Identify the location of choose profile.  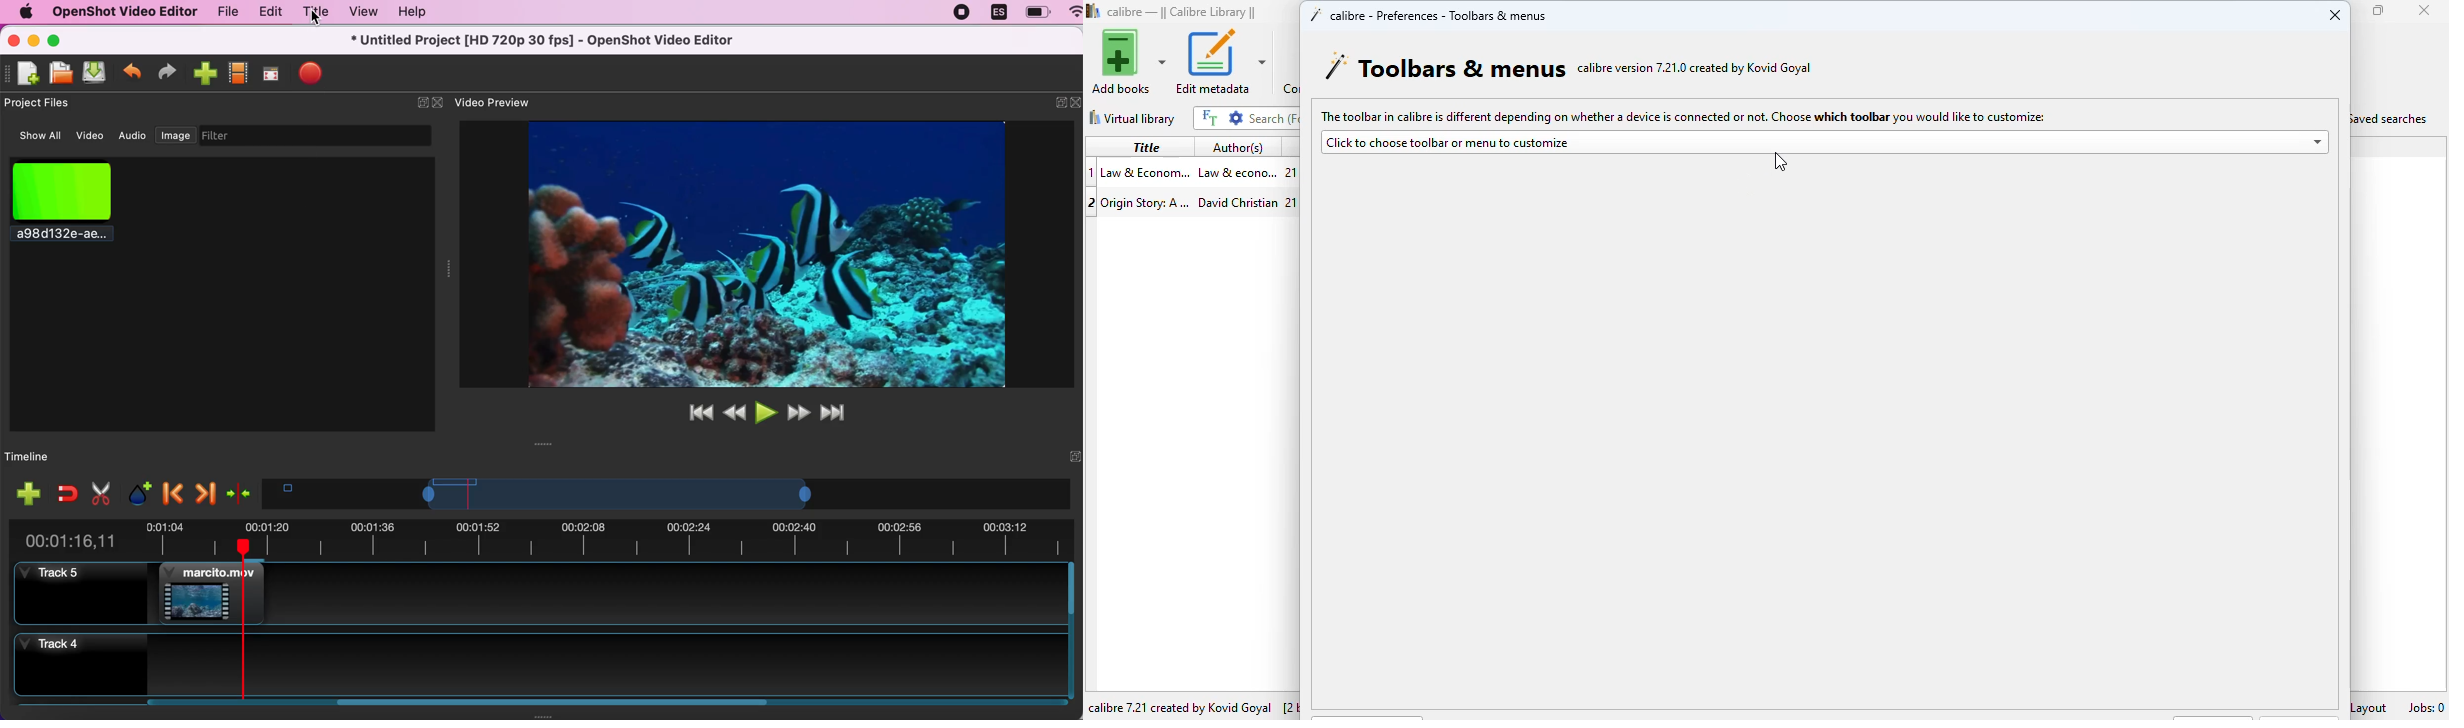
(239, 72).